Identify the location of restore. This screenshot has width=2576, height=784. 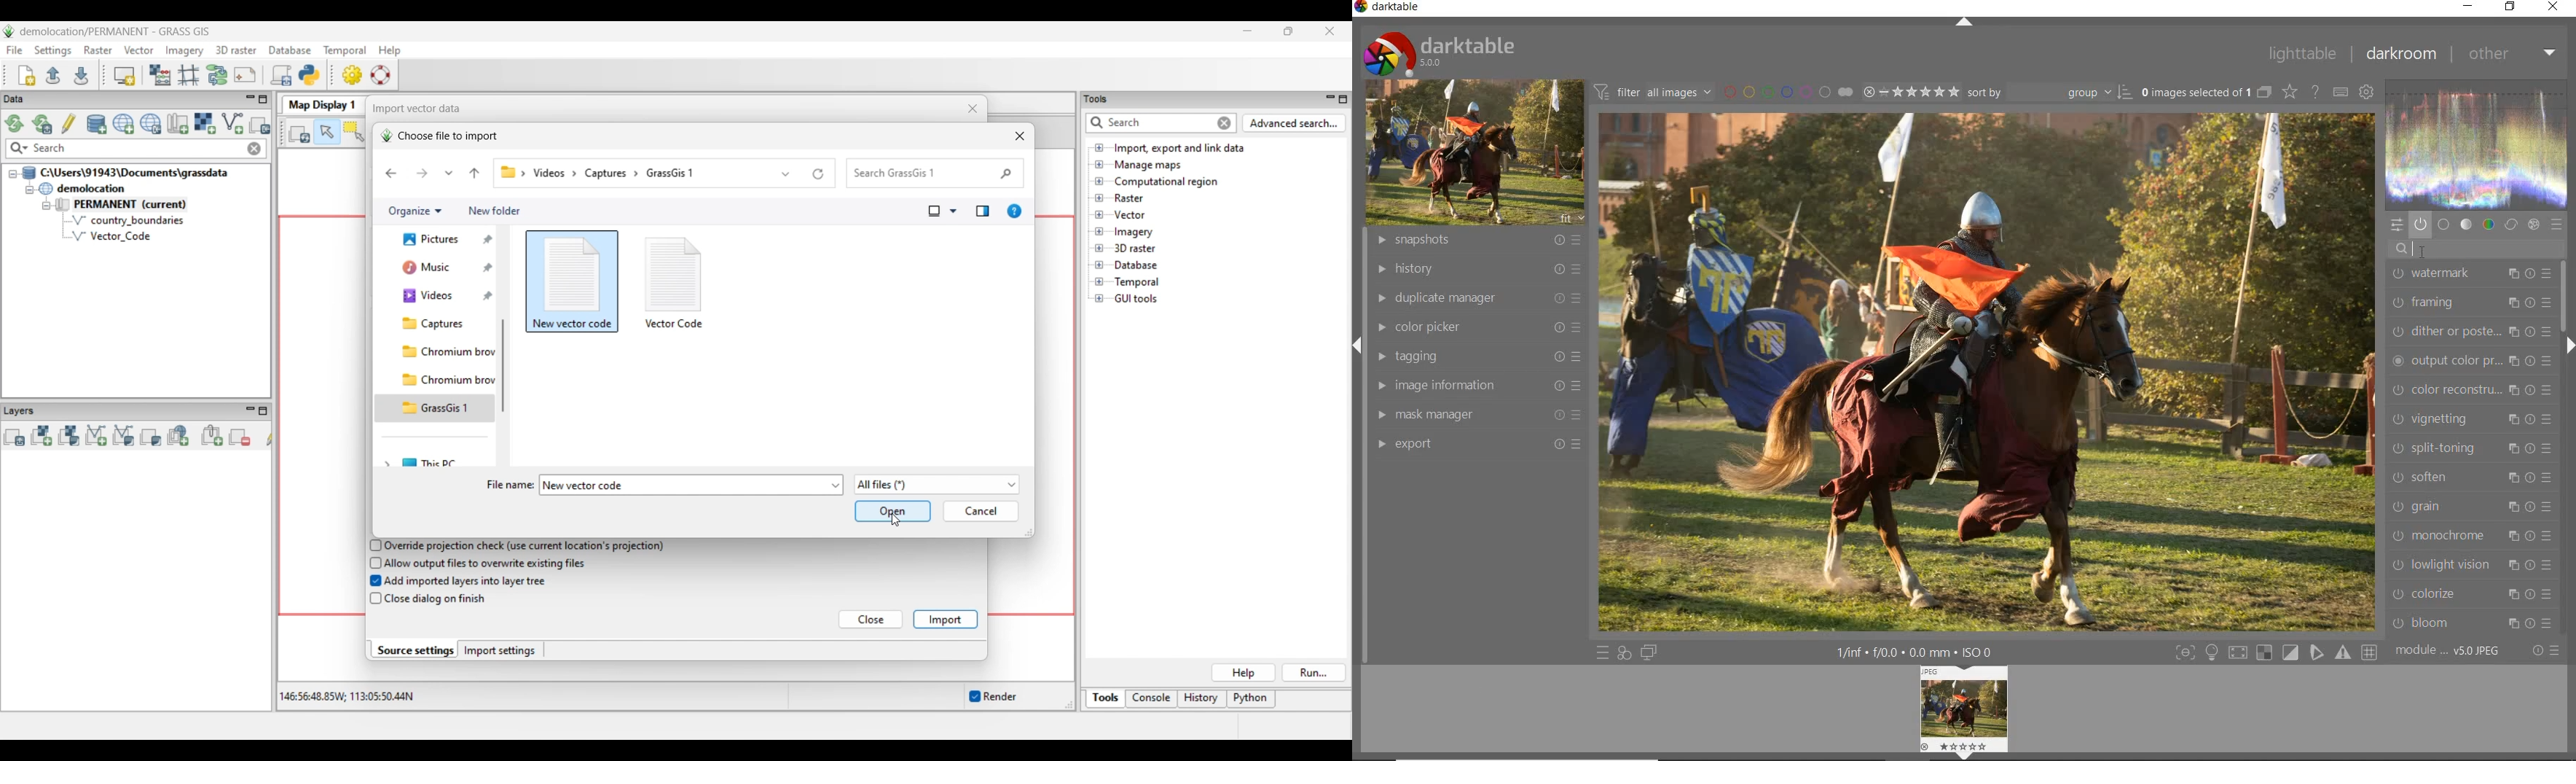
(2510, 7).